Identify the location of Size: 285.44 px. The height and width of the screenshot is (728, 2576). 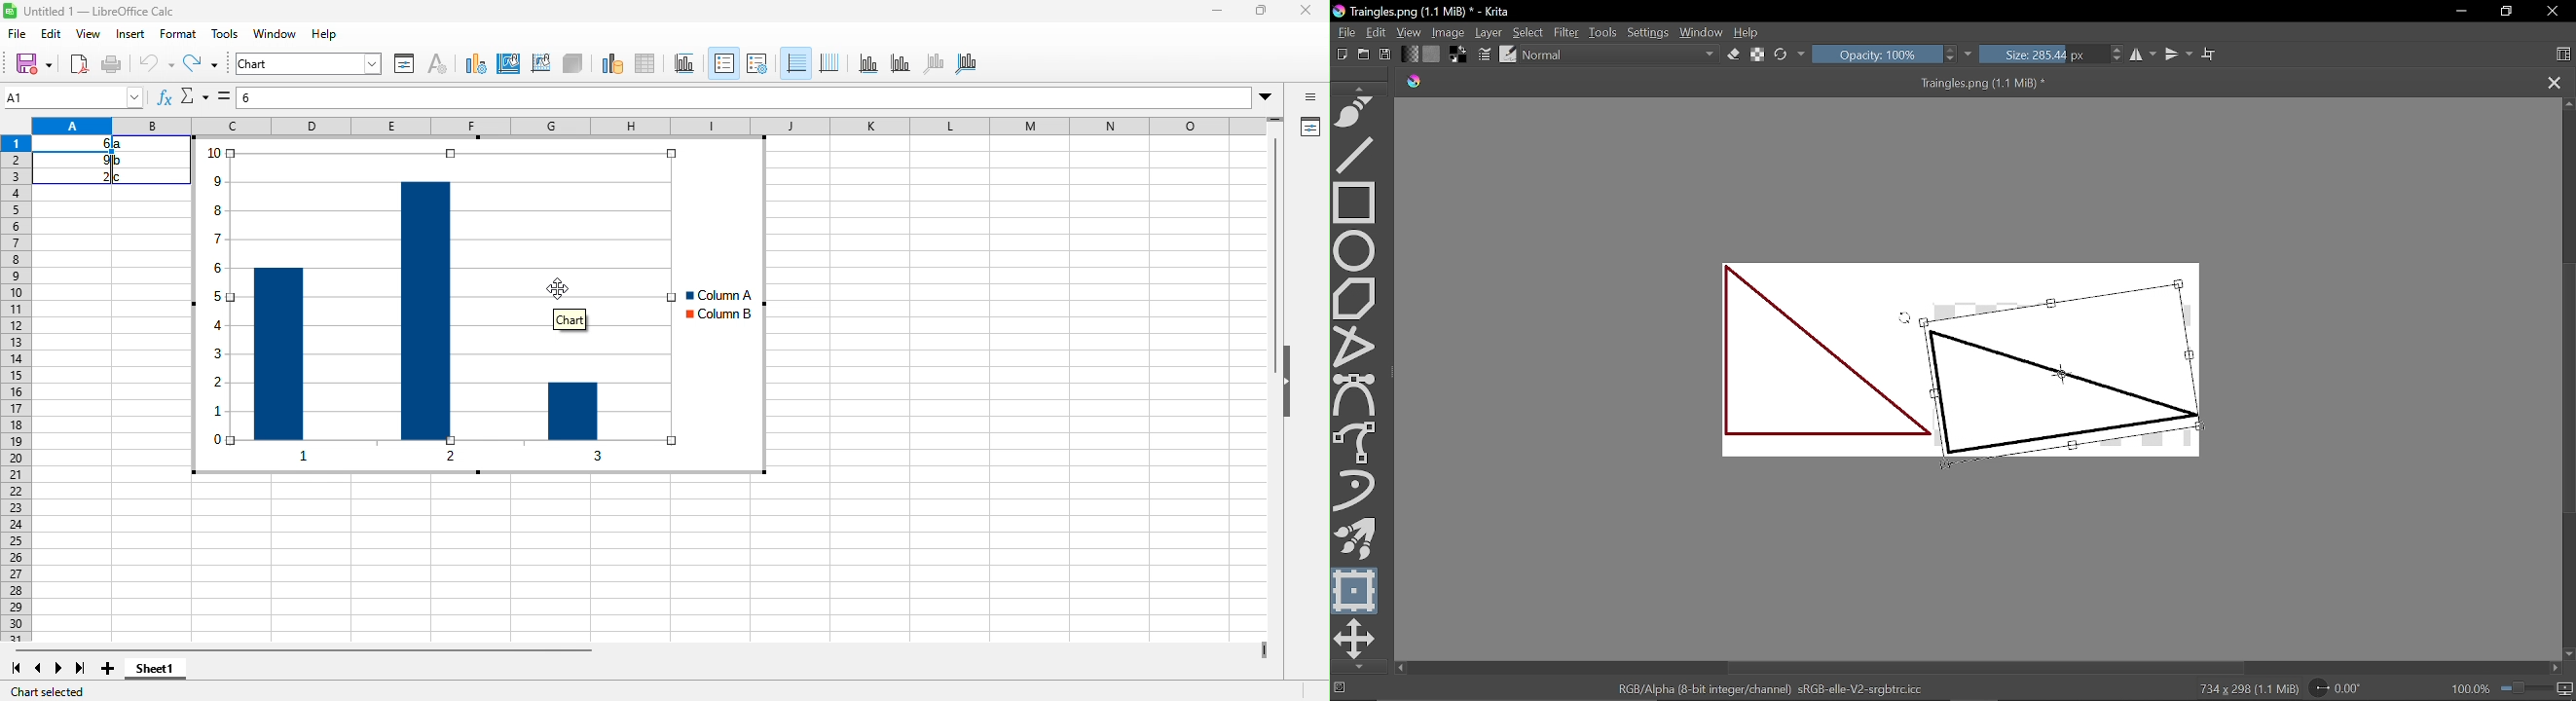
(2053, 55).